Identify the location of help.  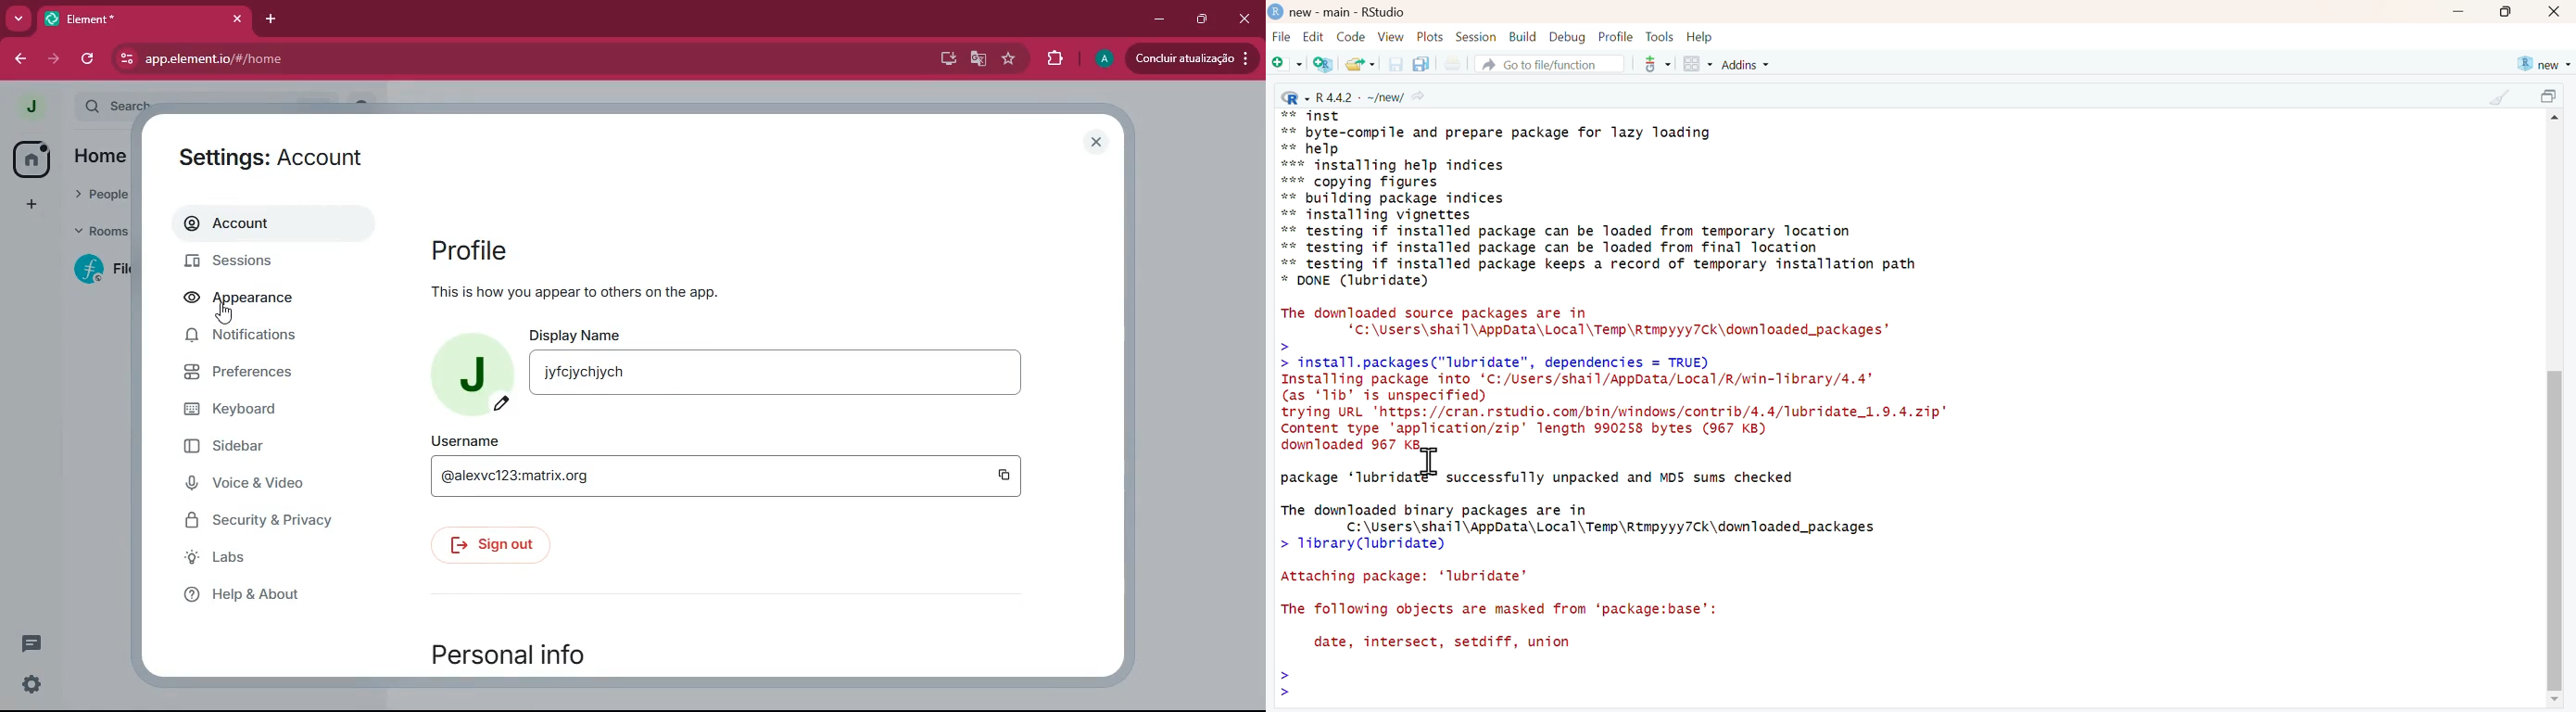
(279, 593).